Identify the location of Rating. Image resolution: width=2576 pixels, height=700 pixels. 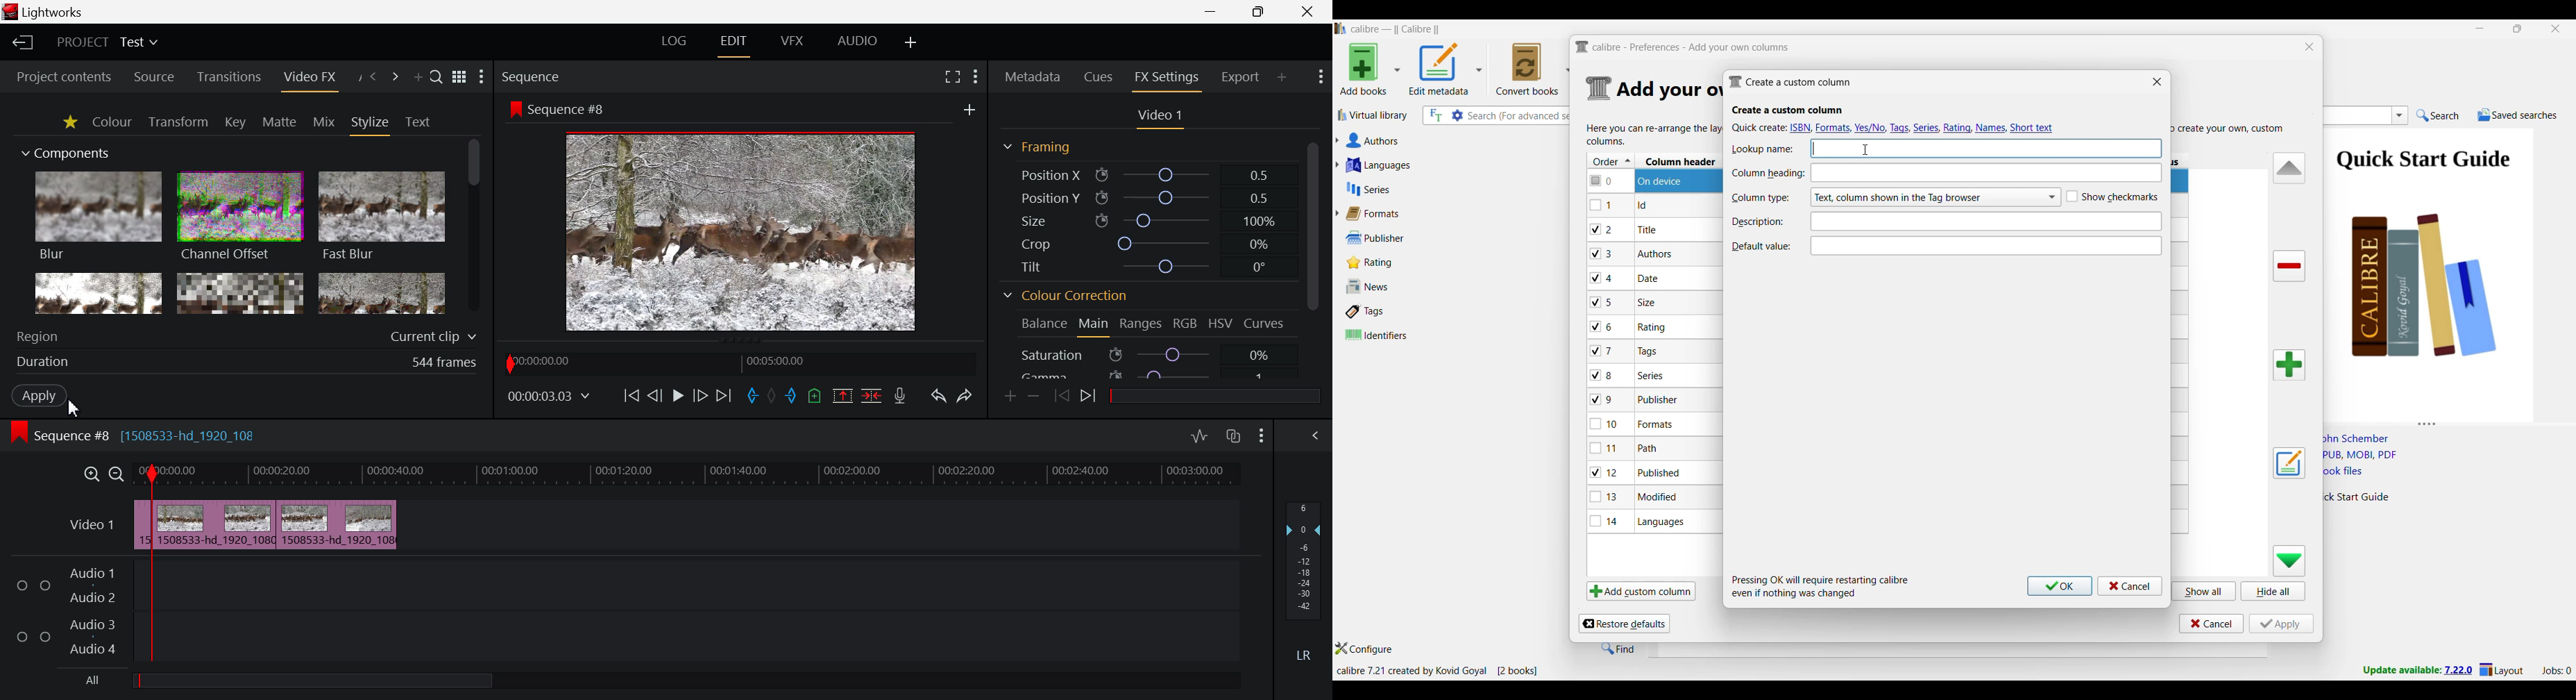
(1376, 262).